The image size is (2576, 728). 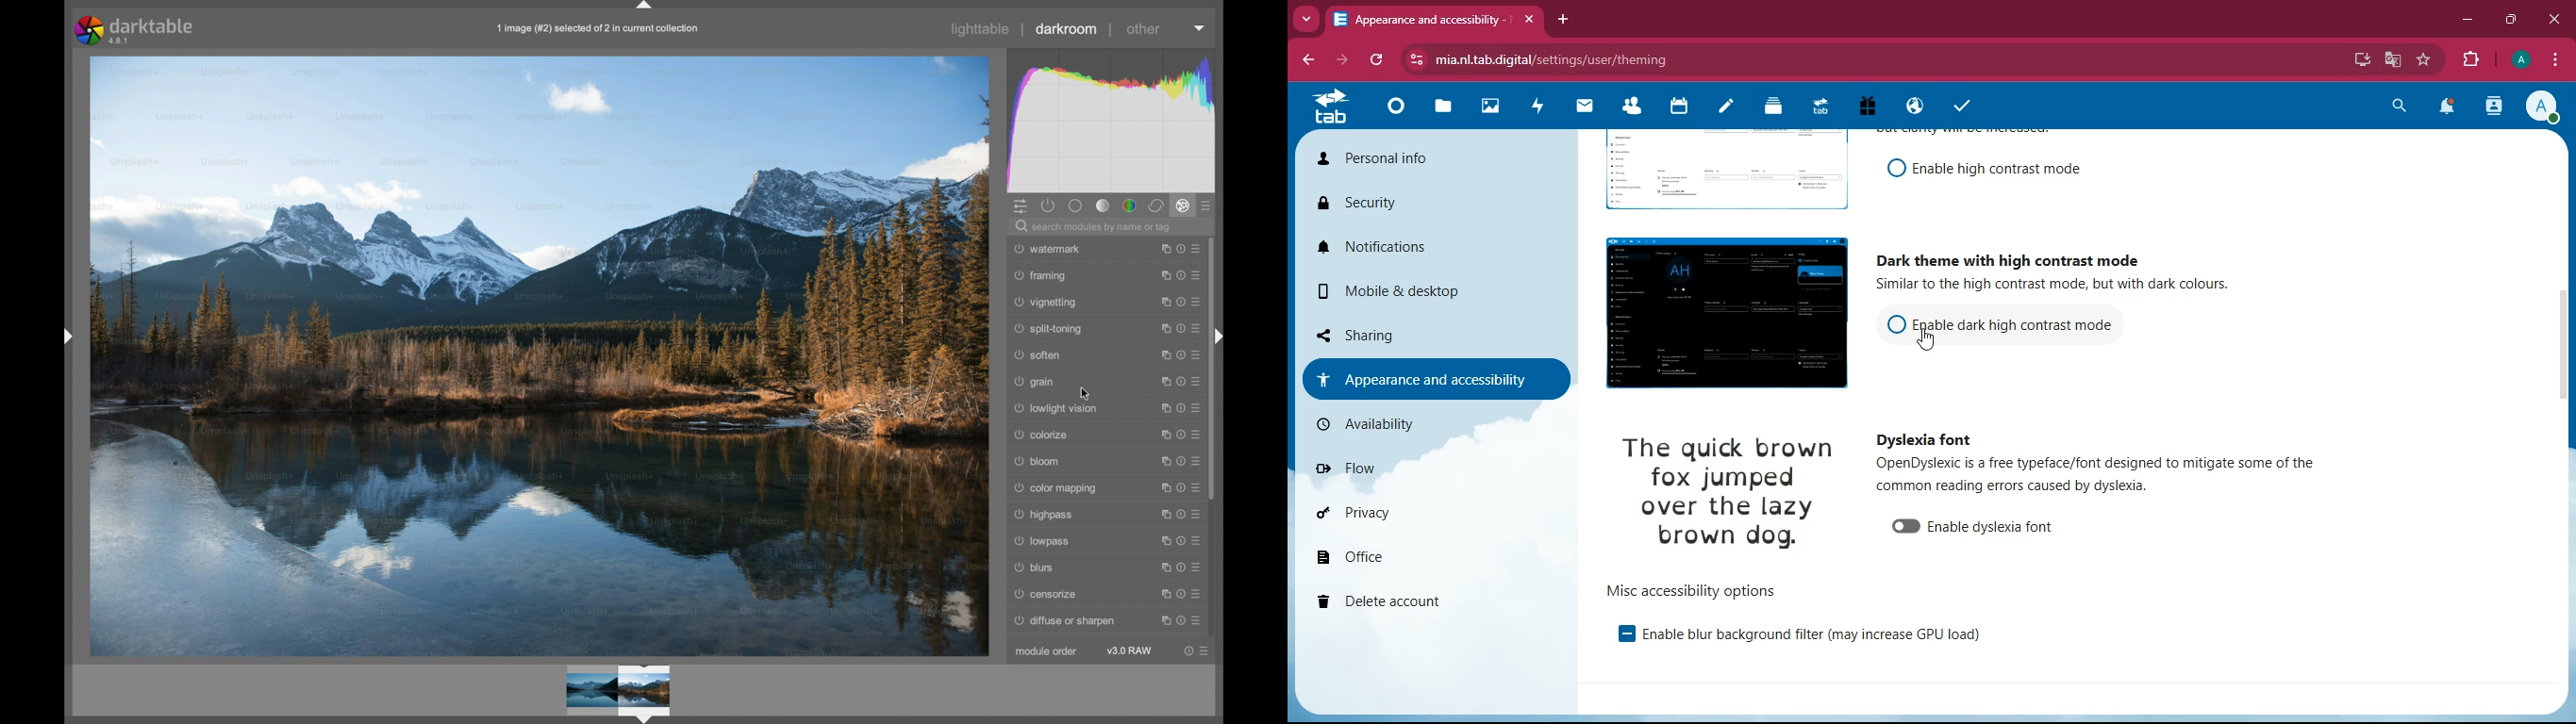 What do you see at coordinates (1181, 274) in the screenshot?
I see `reset parameters` at bounding box center [1181, 274].